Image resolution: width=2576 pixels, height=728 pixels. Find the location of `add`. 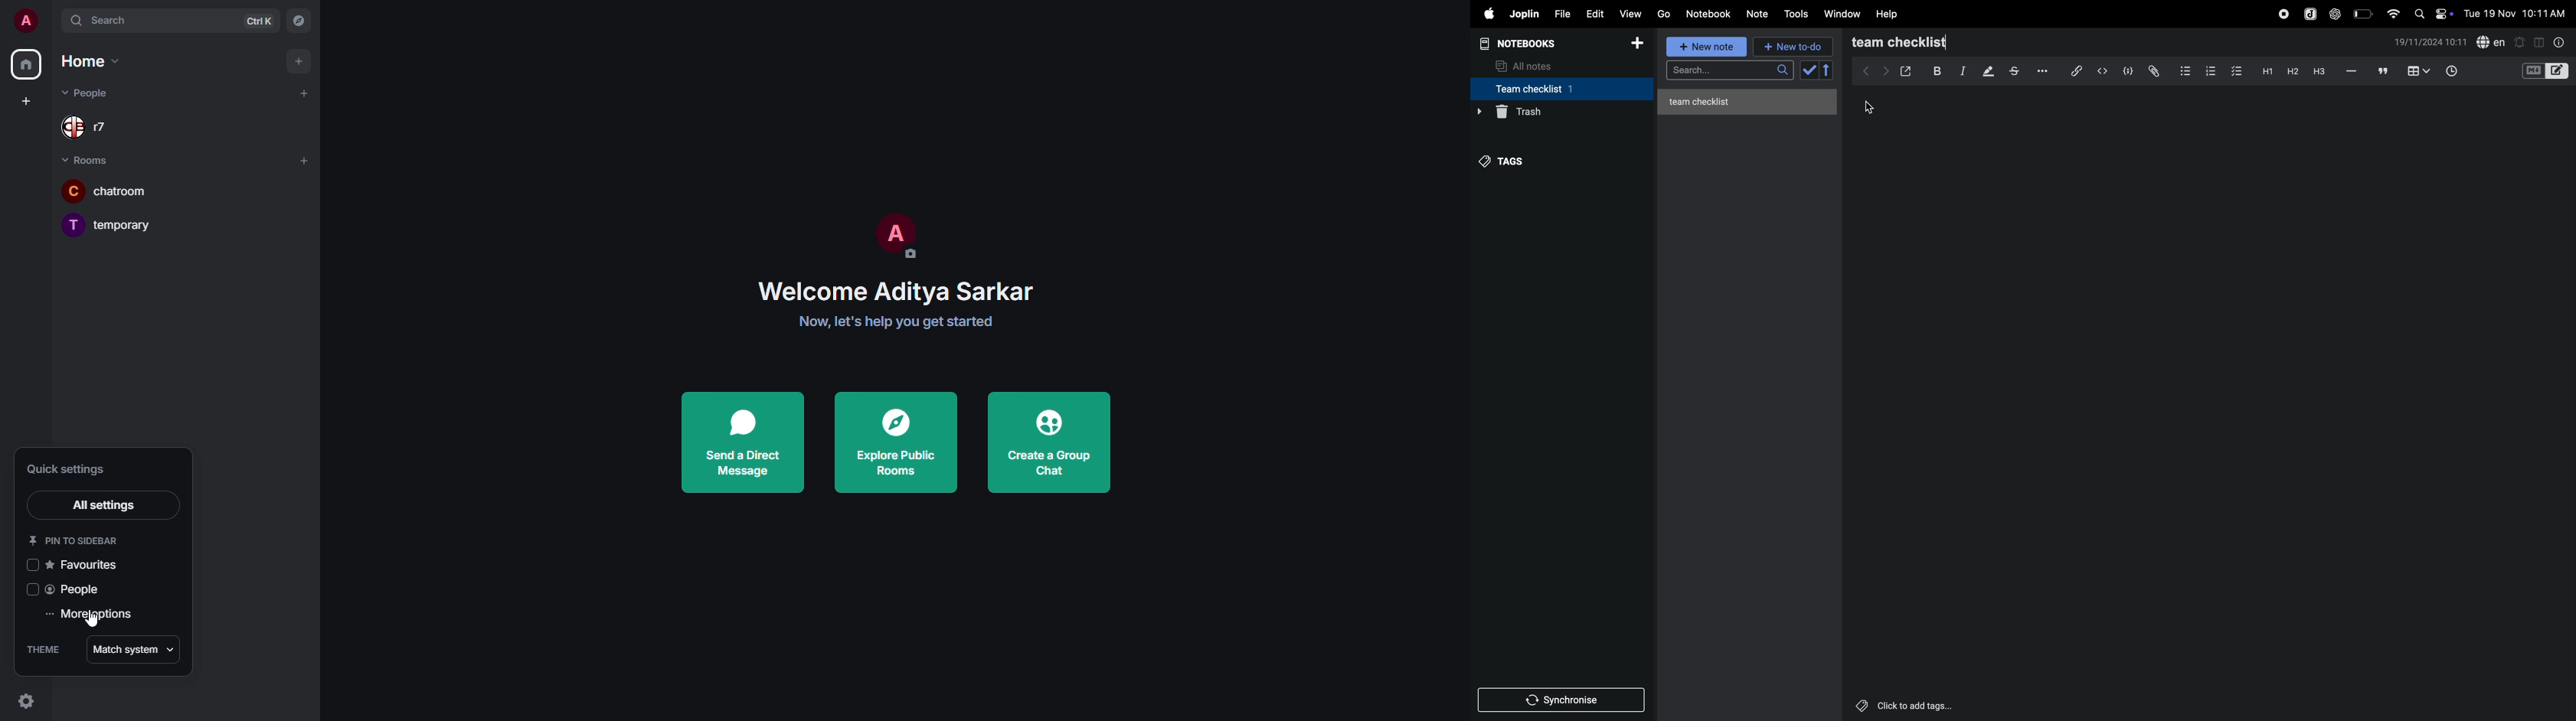

add is located at coordinates (1641, 43).